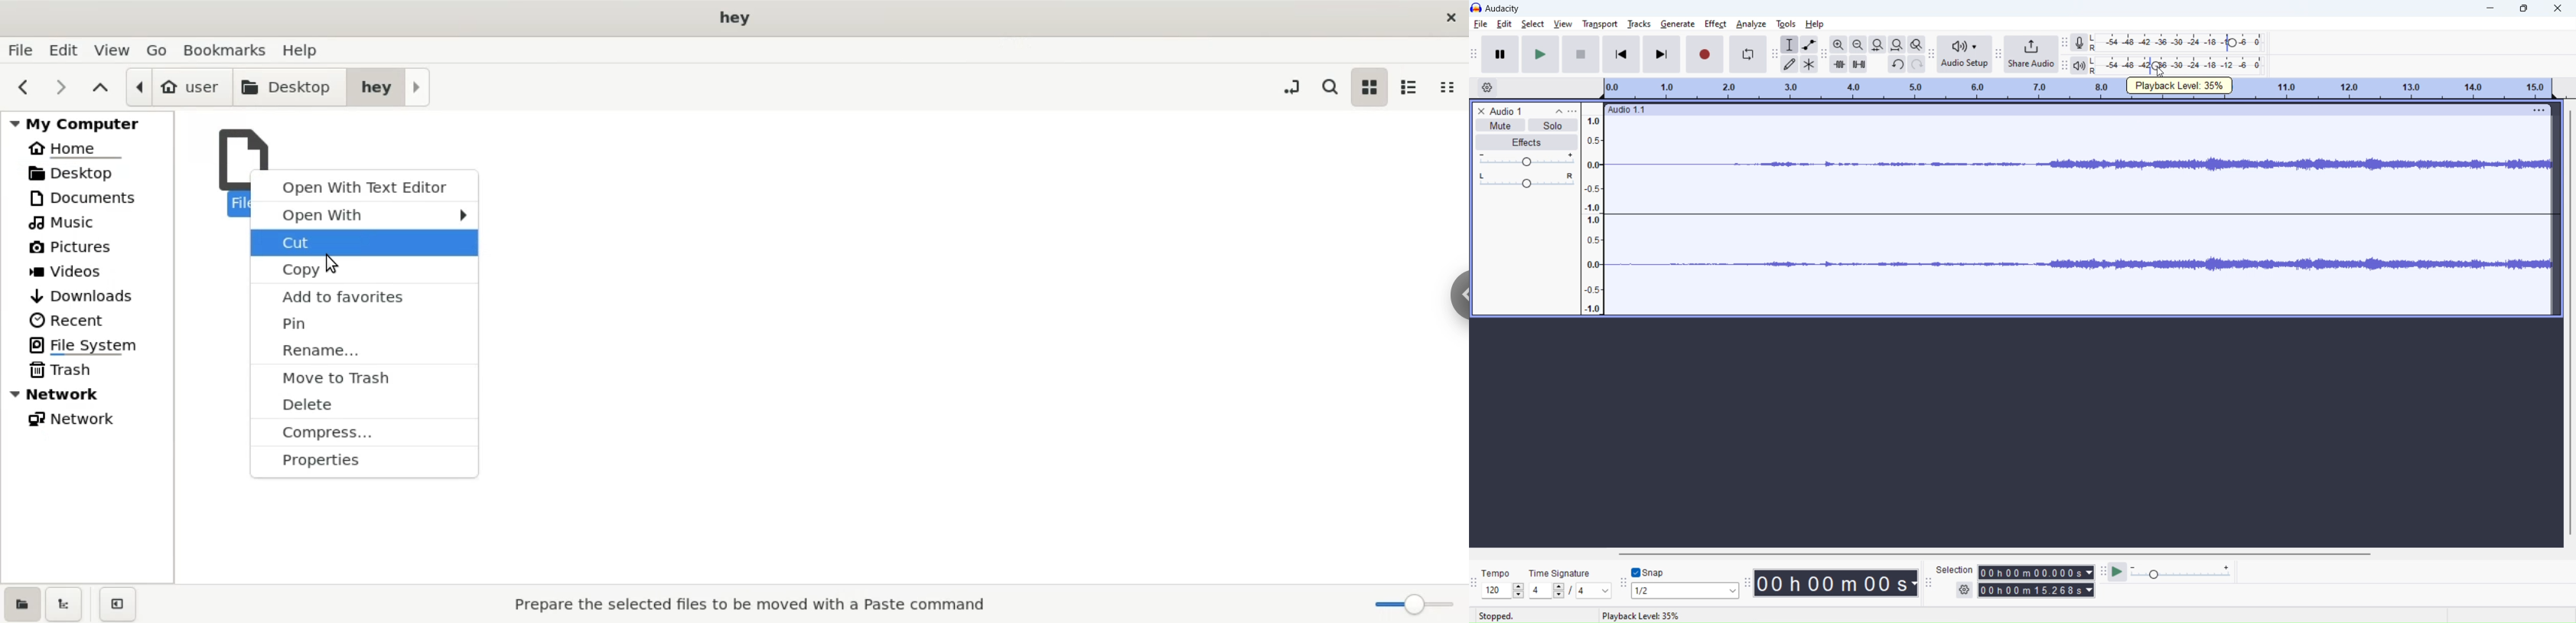 The width and height of the screenshot is (2576, 644). What do you see at coordinates (1563, 24) in the screenshot?
I see `view` at bounding box center [1563, 24].